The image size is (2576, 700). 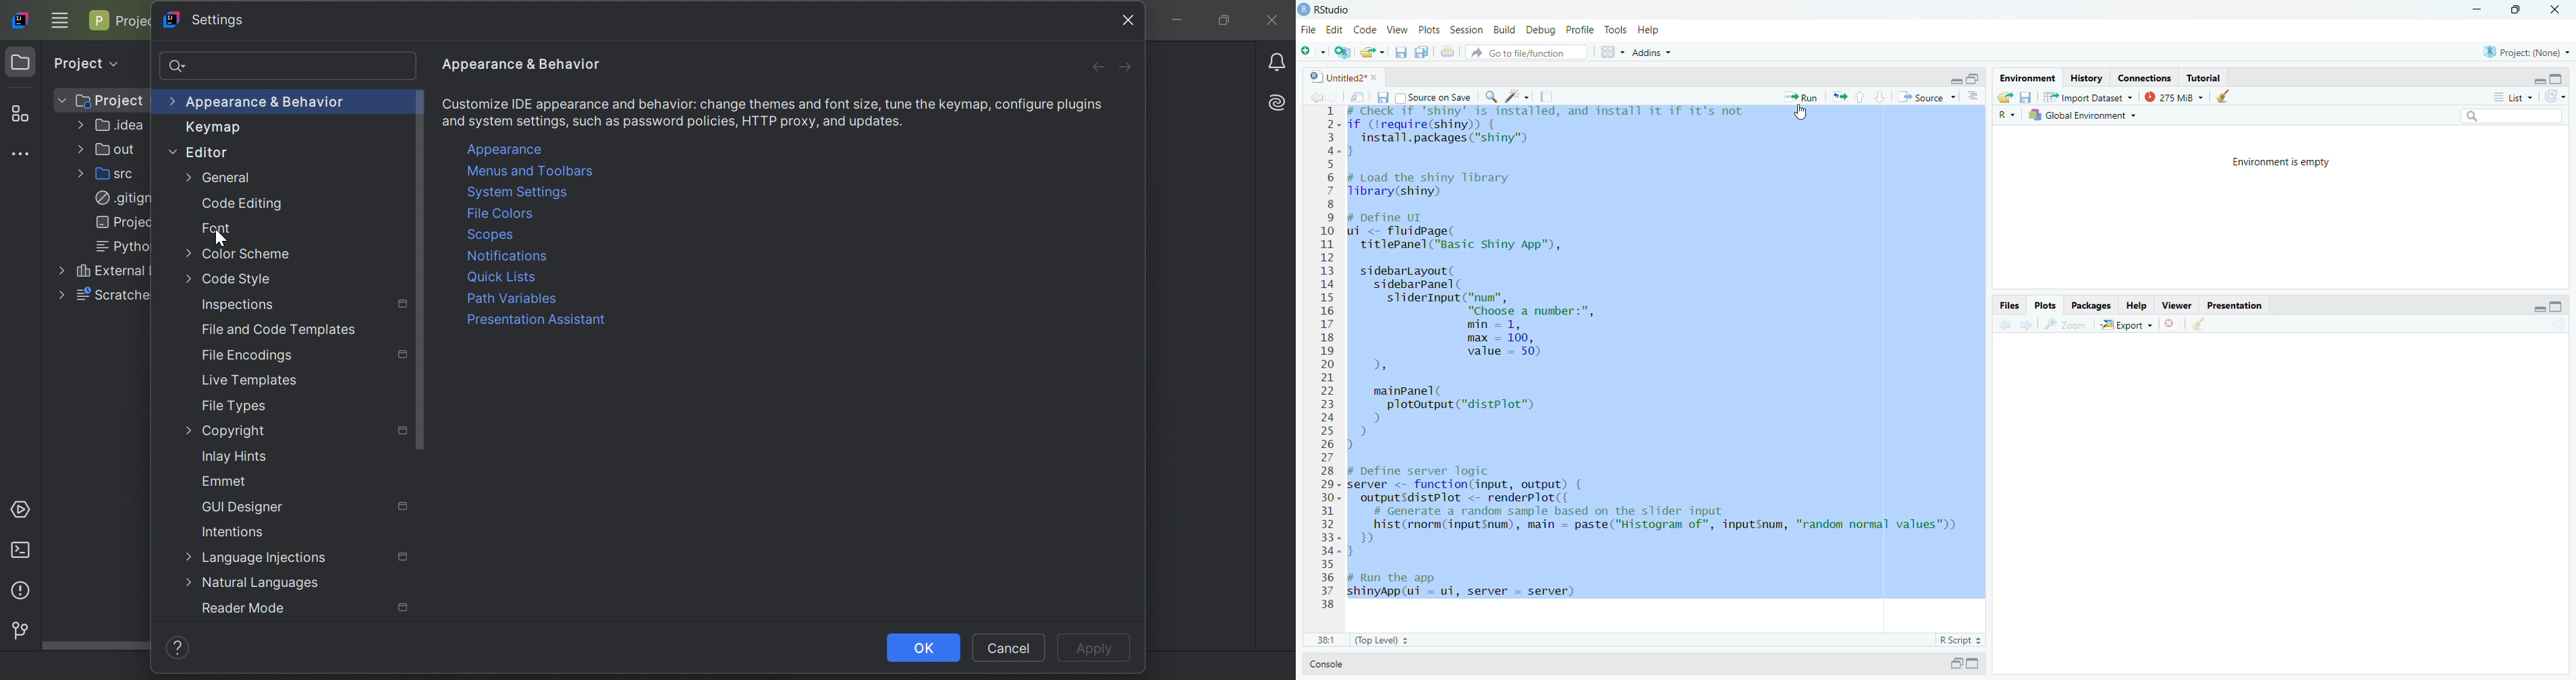 I want to click on Zoom, so click(x=2065, y=325).